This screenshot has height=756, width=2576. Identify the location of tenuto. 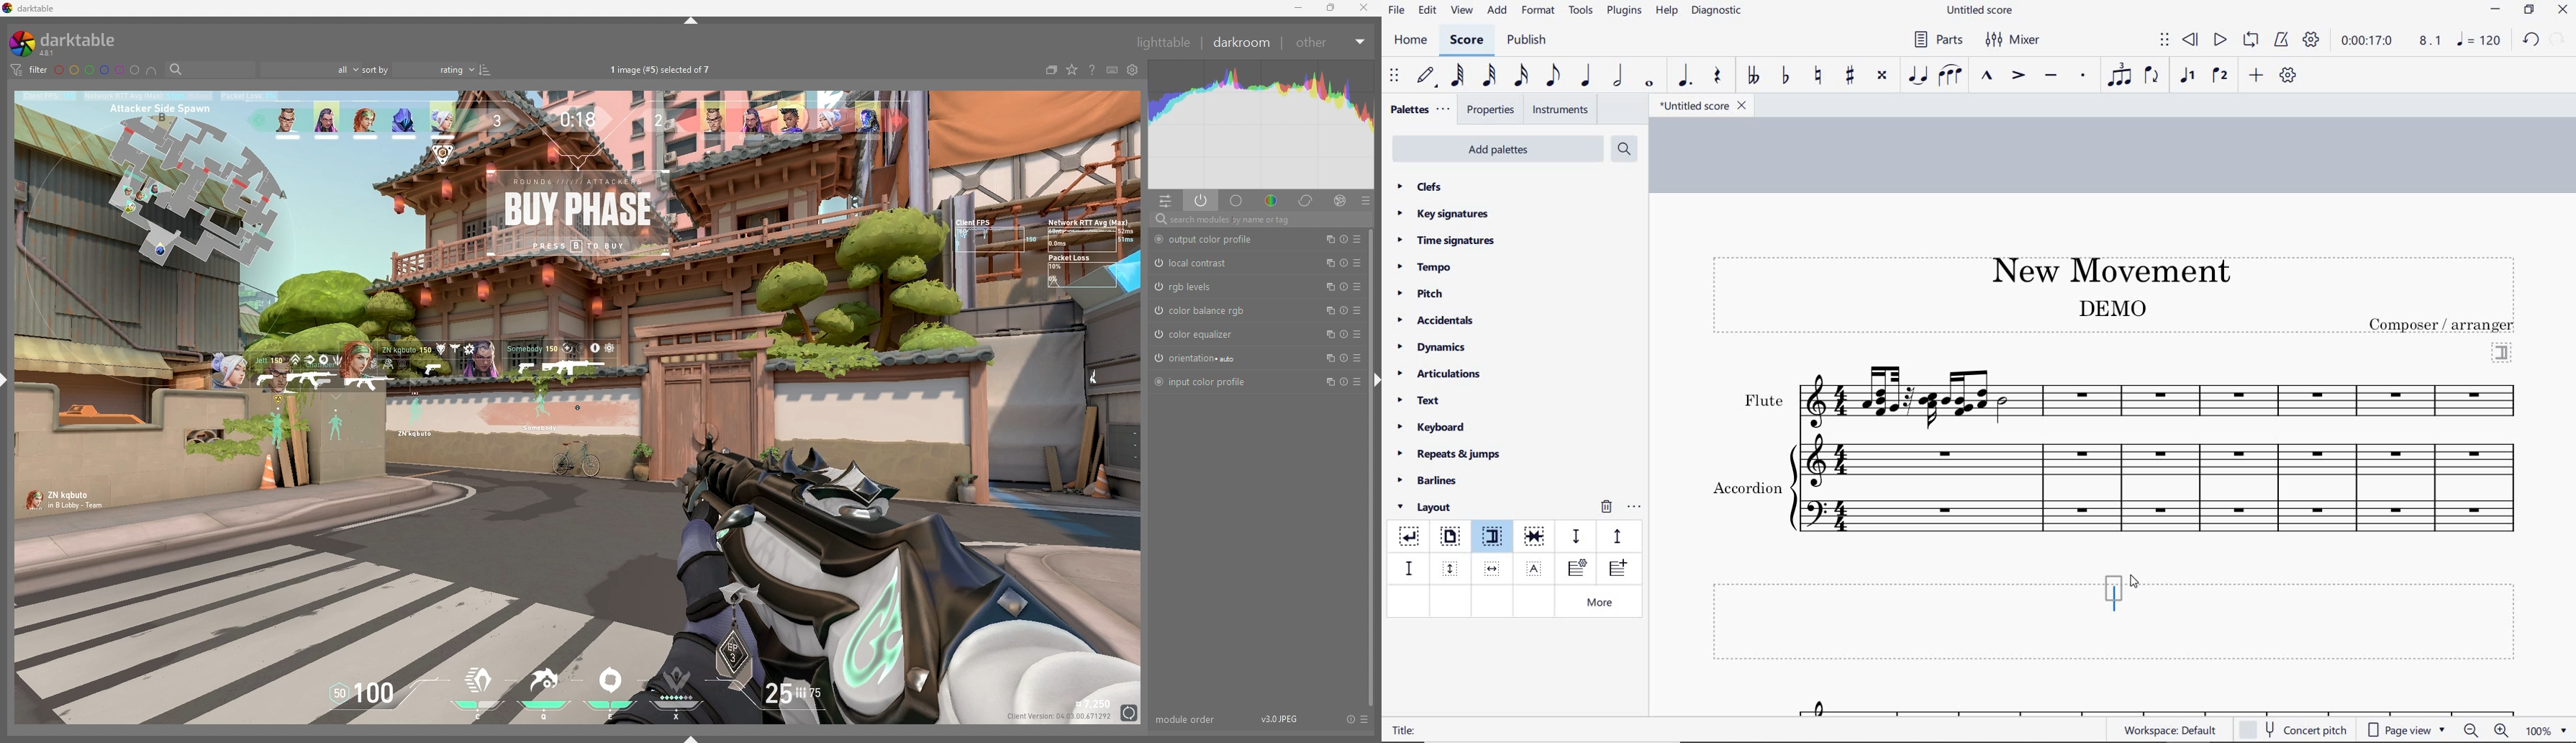
(2050, 76).